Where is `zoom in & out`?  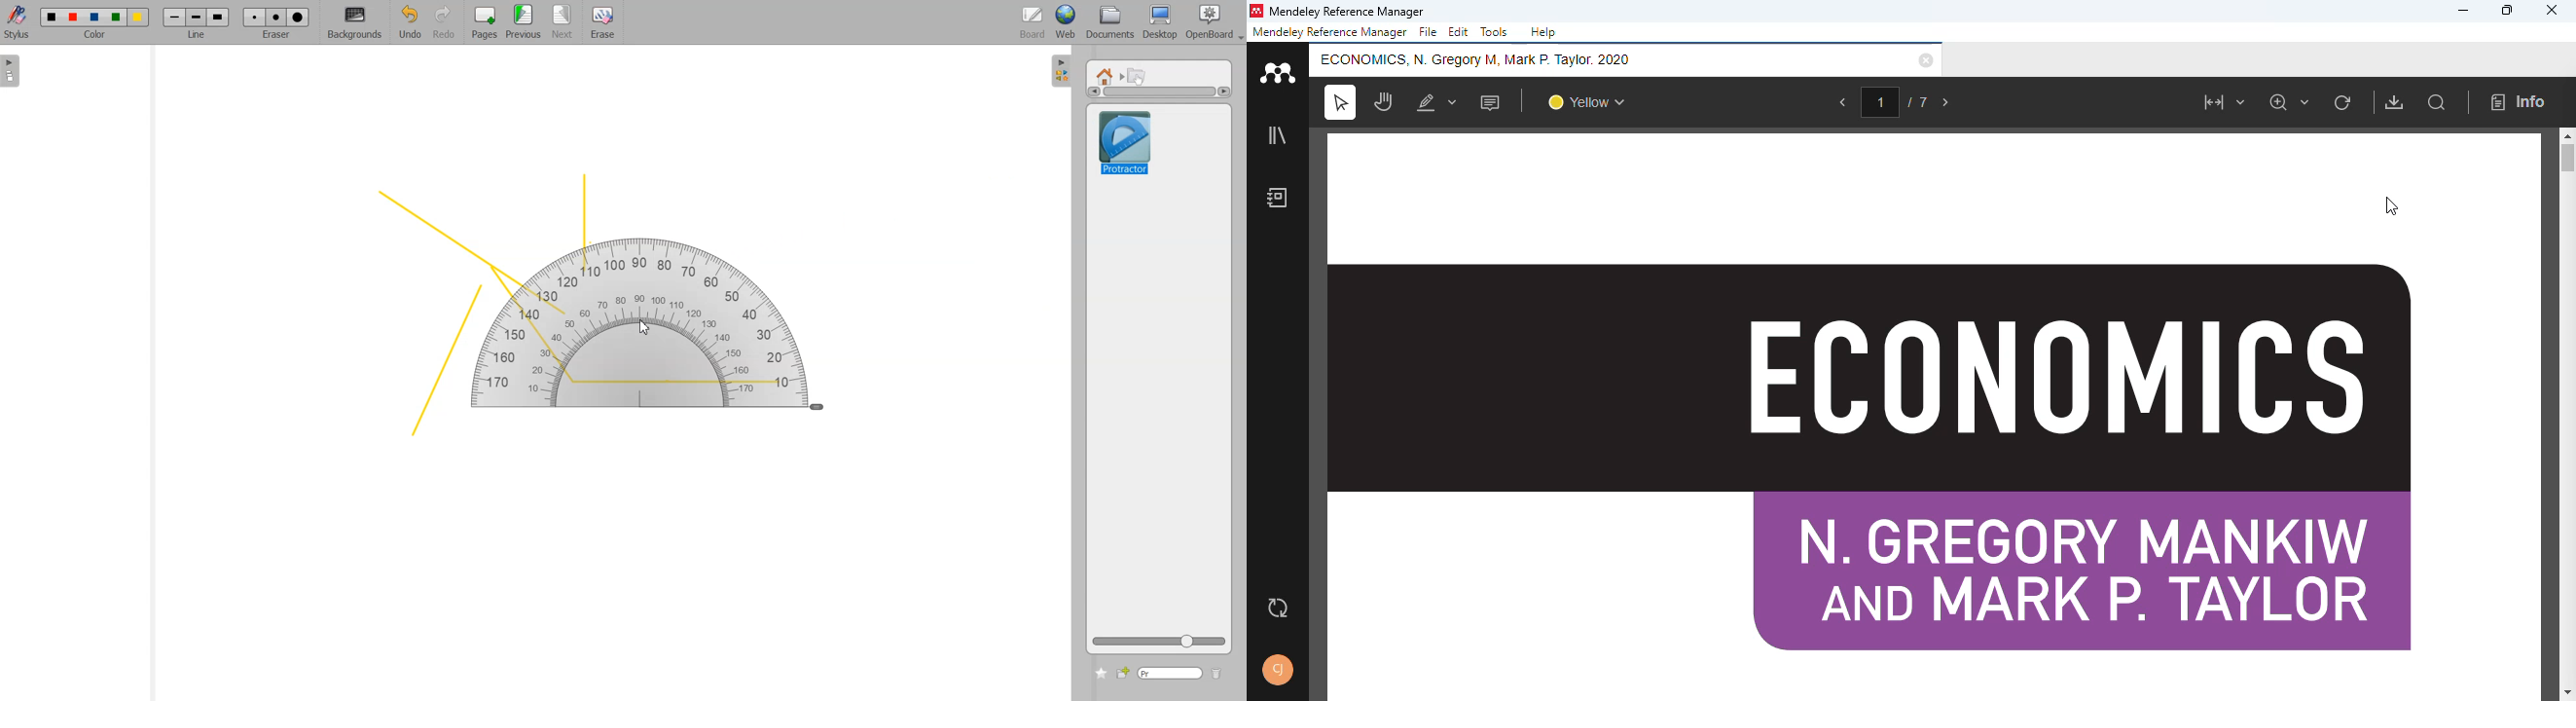
zoom in & out is located at coordinates (2289, 102).